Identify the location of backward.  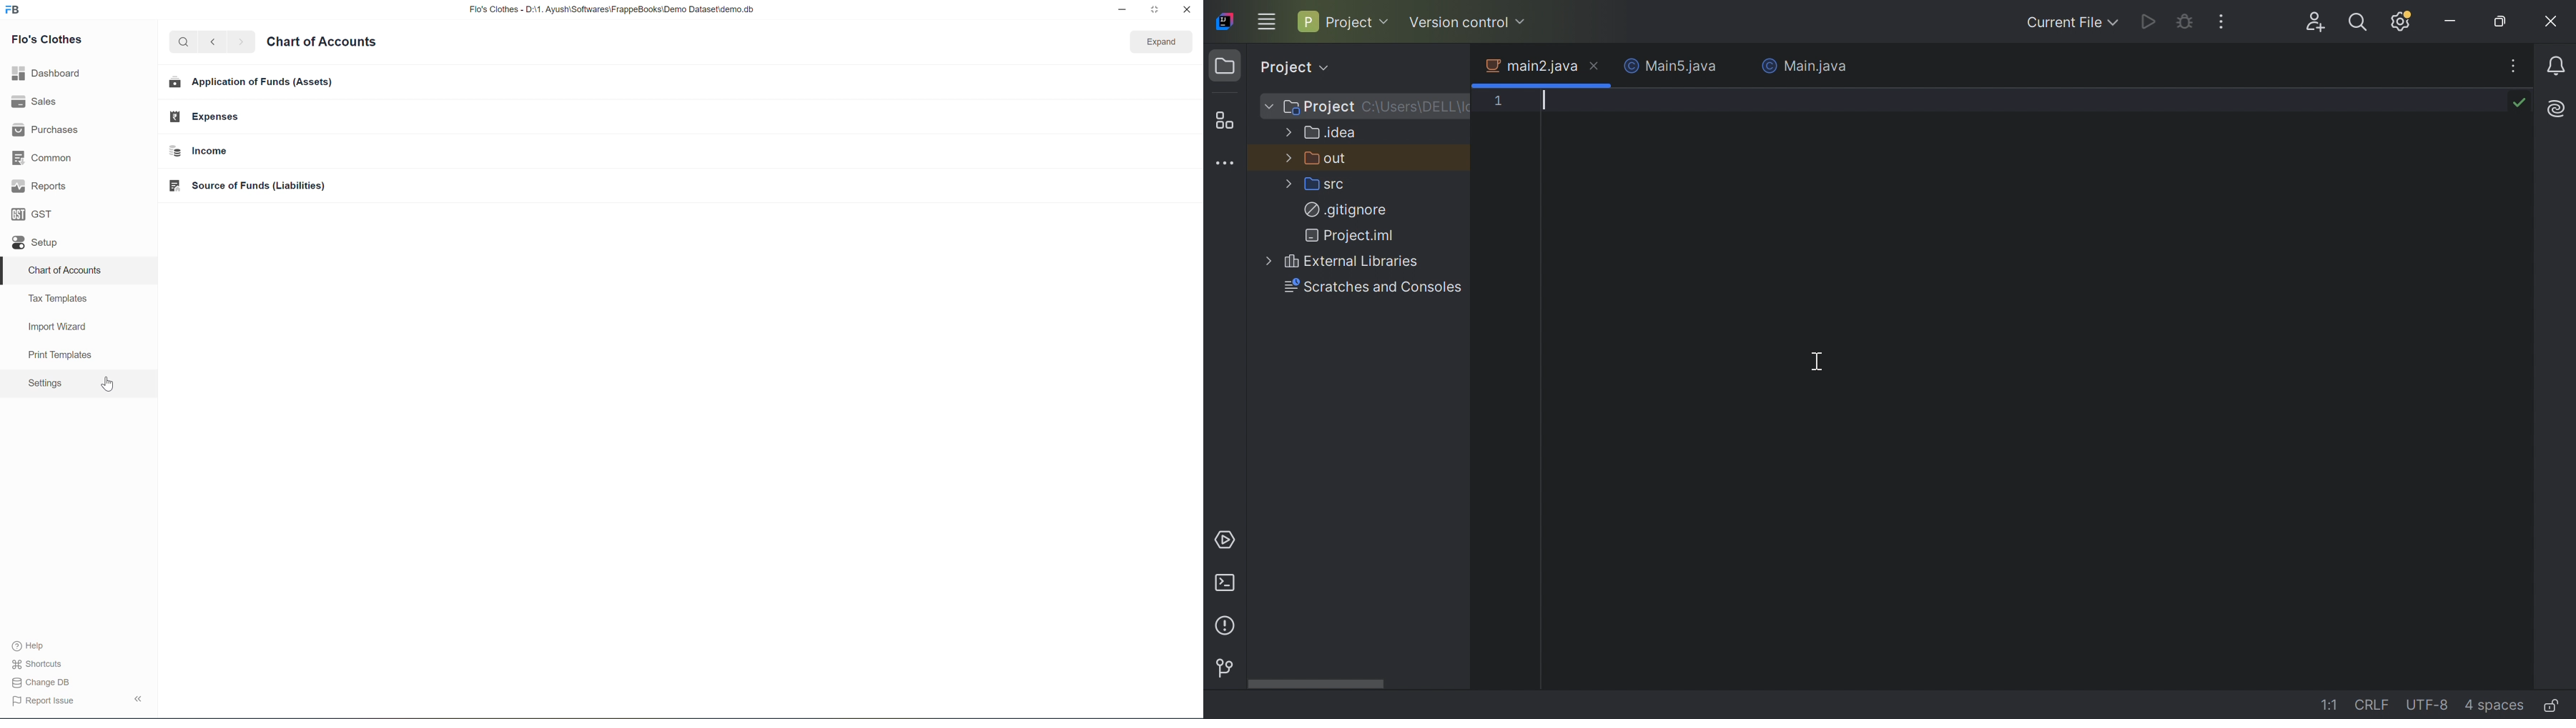
(214, 42).